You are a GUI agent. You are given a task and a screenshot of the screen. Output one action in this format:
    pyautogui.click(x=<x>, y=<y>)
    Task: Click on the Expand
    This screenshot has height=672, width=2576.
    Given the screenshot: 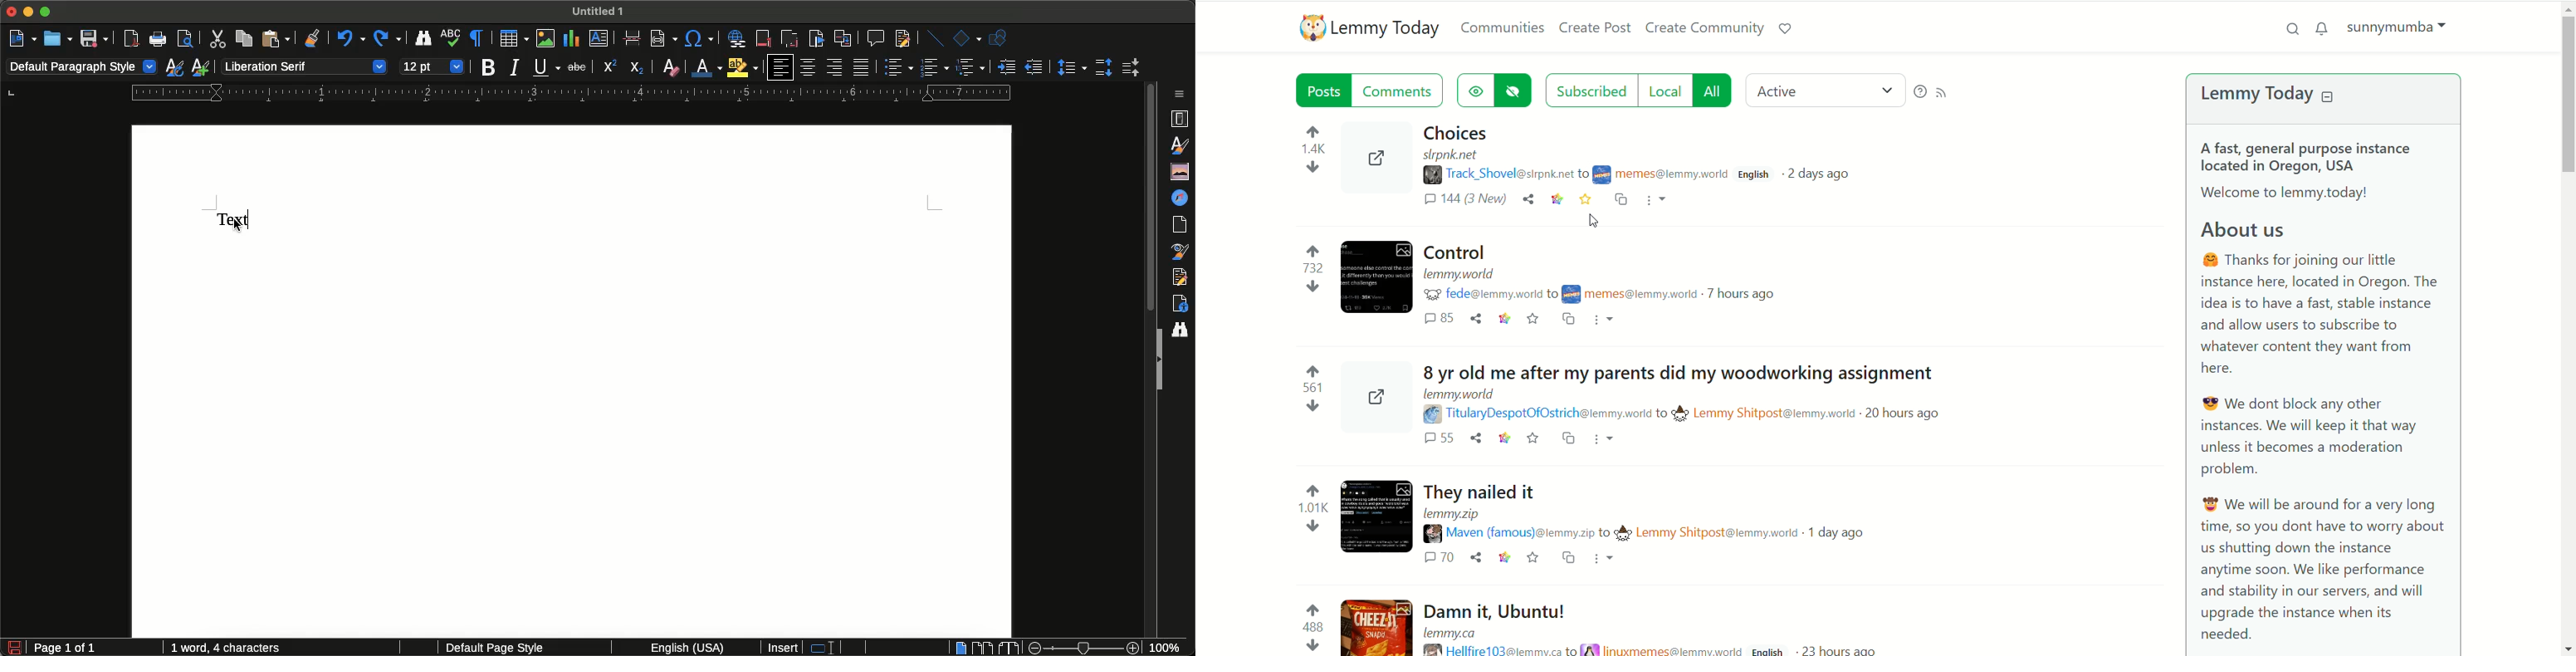 What is the action you would take?
    pyautogui.click(x=1157, y=360)
    